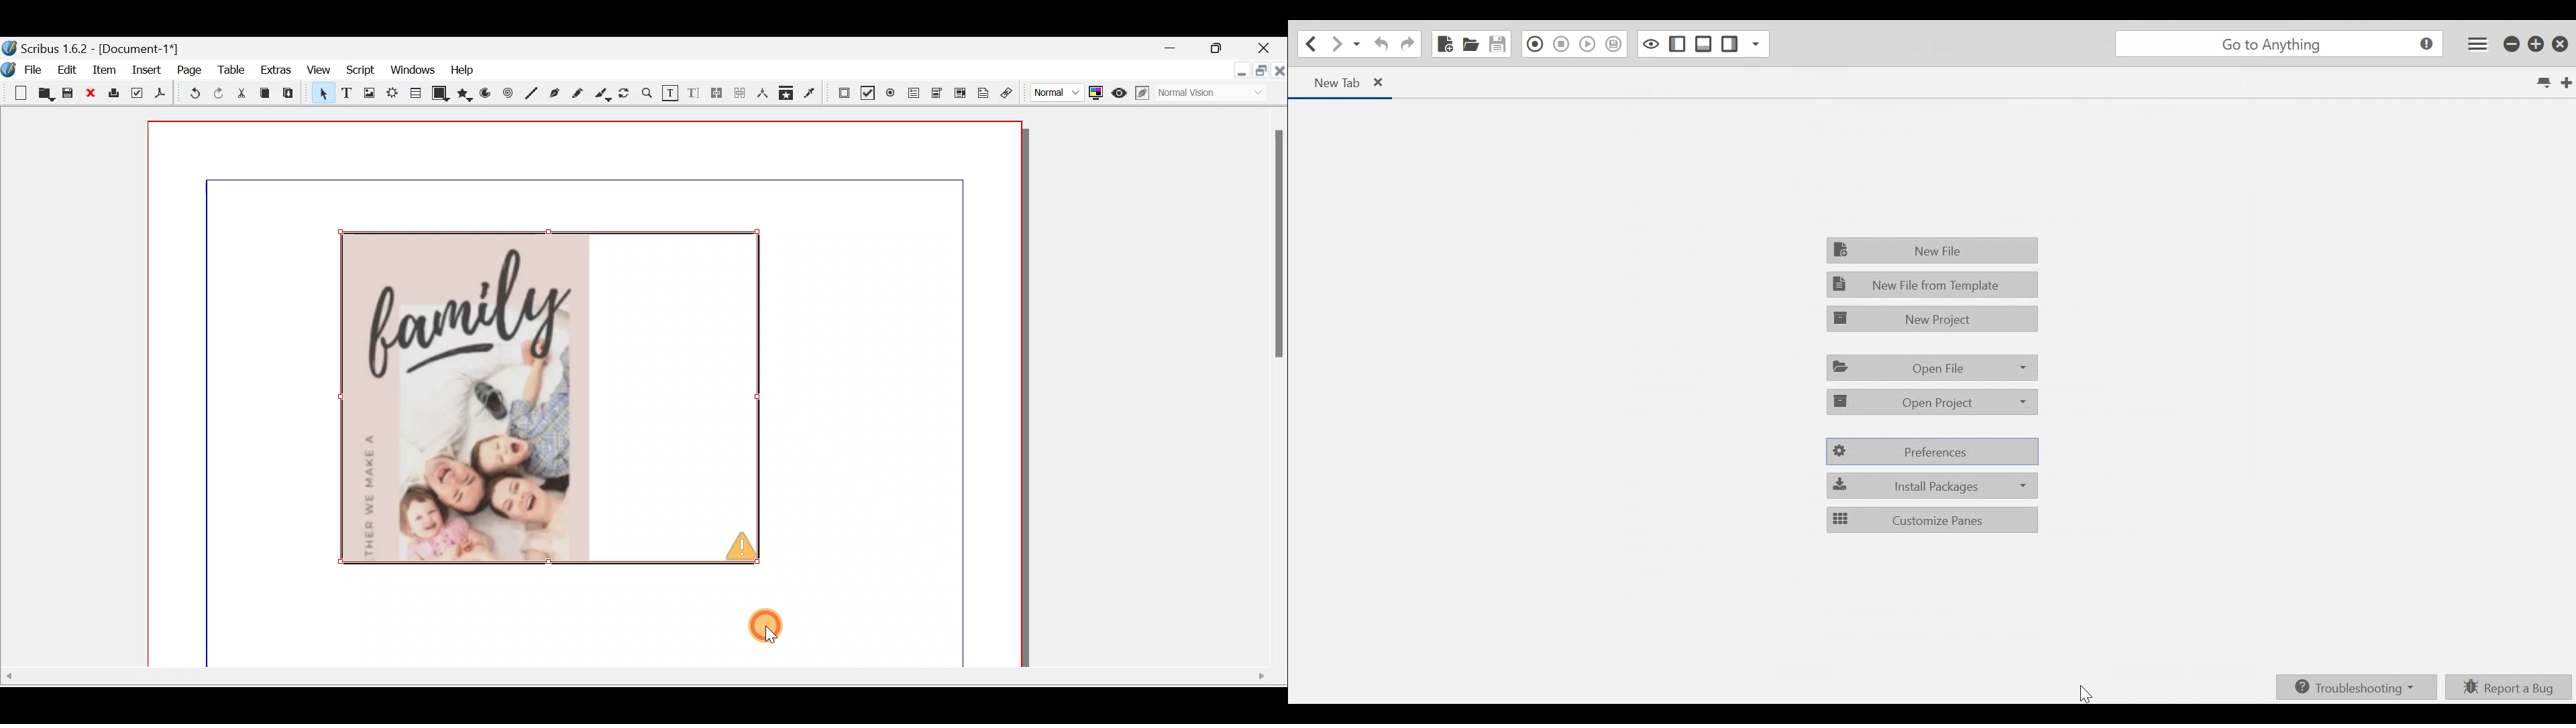  What do you see at coordinates (345, 94) in the screenshot?
I see `Text frame` at bounding box center [345, 94].